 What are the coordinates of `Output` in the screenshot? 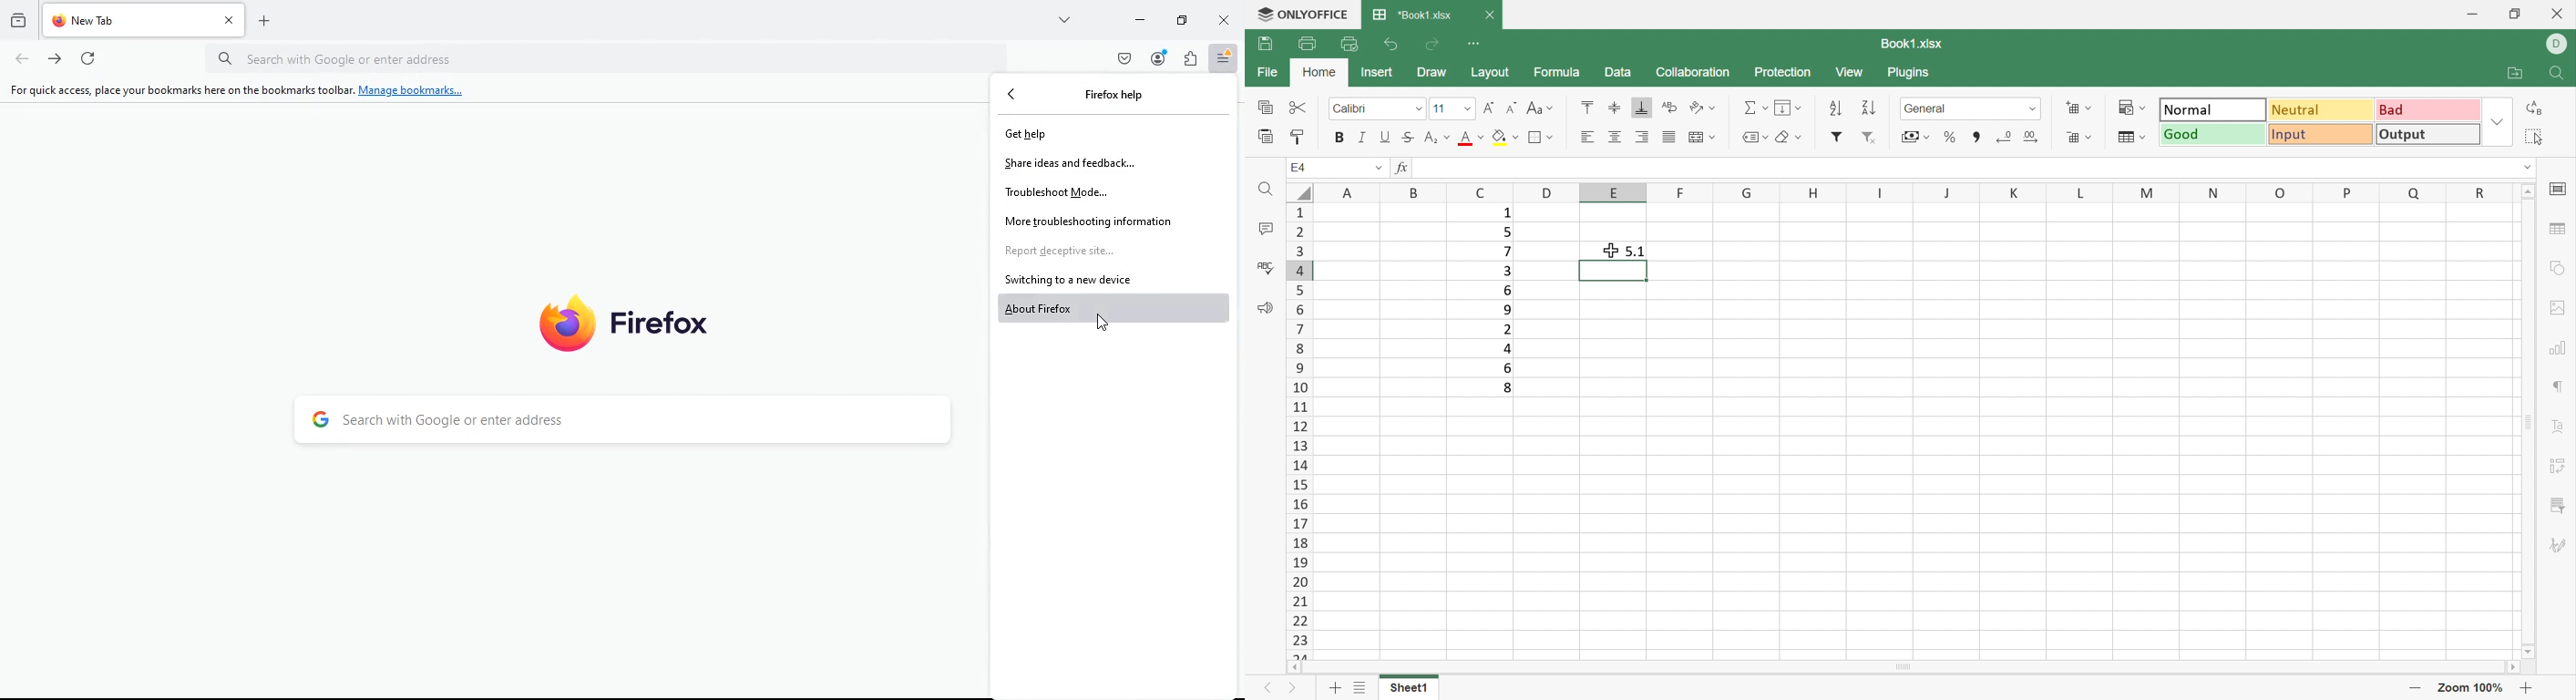 It's located at (2429, 133).